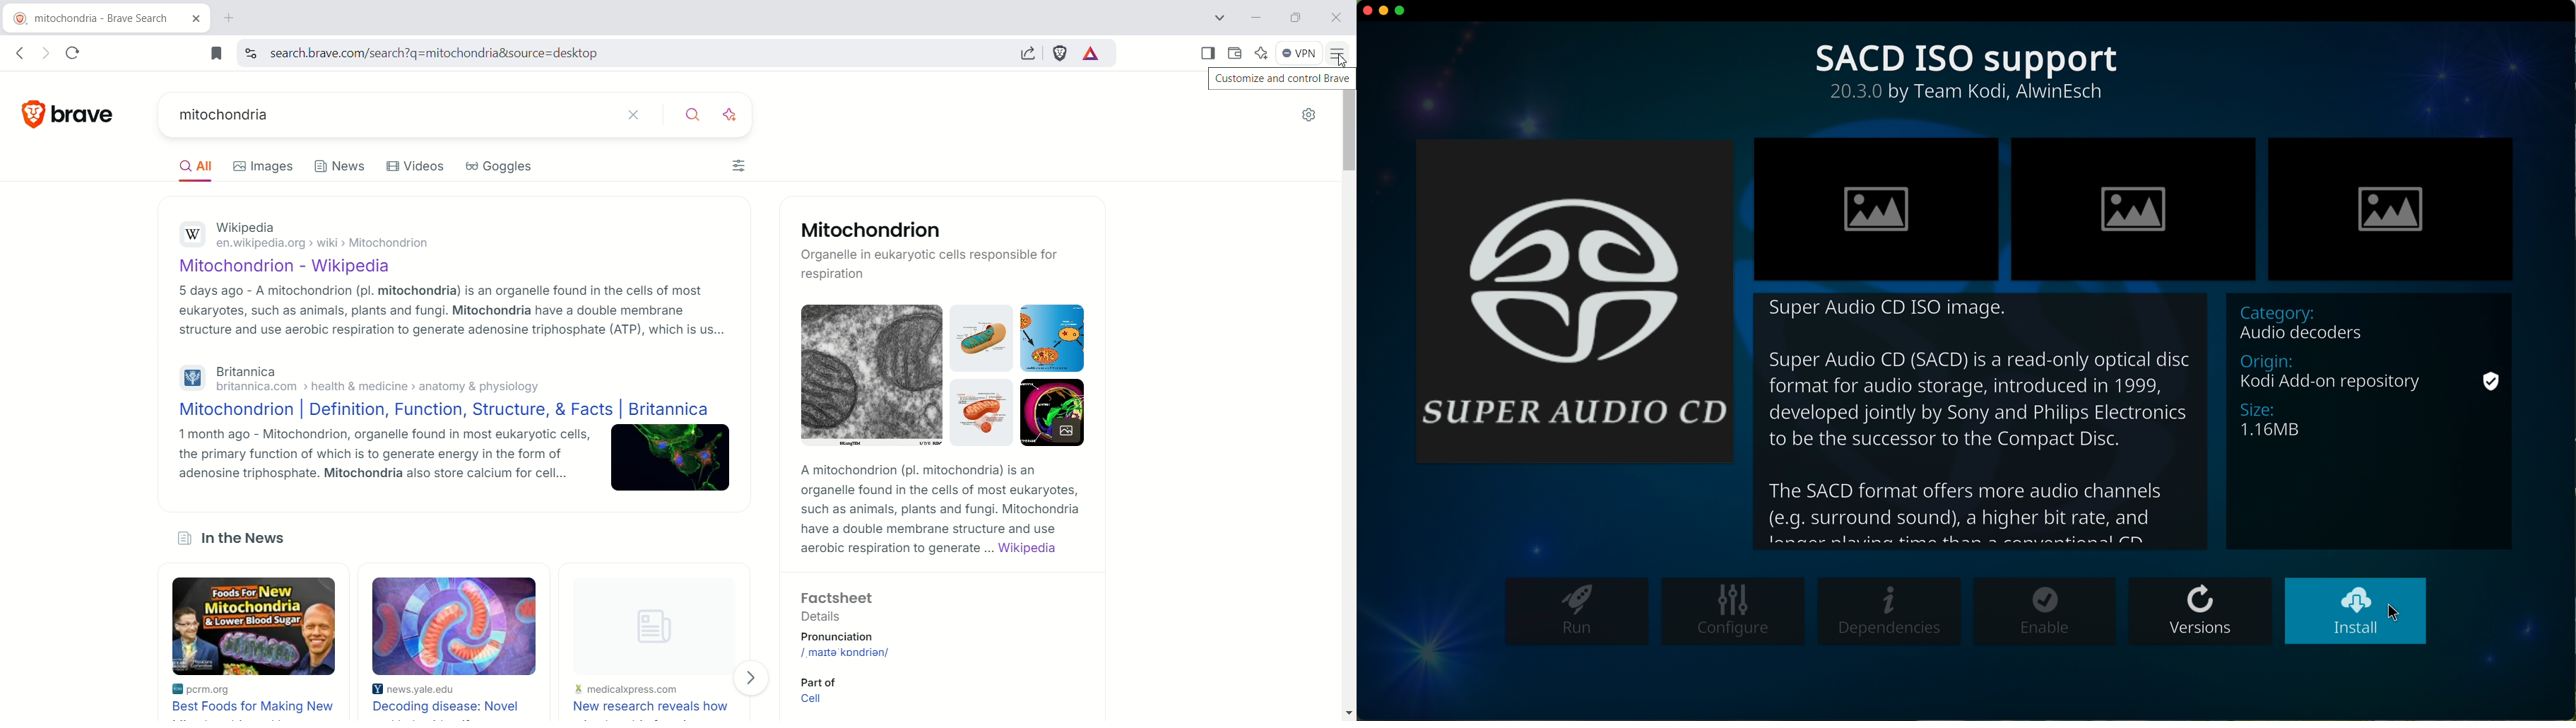 The height and width of the screenshot is (728, 2576). I want to click on enable, so click(2046, 612).